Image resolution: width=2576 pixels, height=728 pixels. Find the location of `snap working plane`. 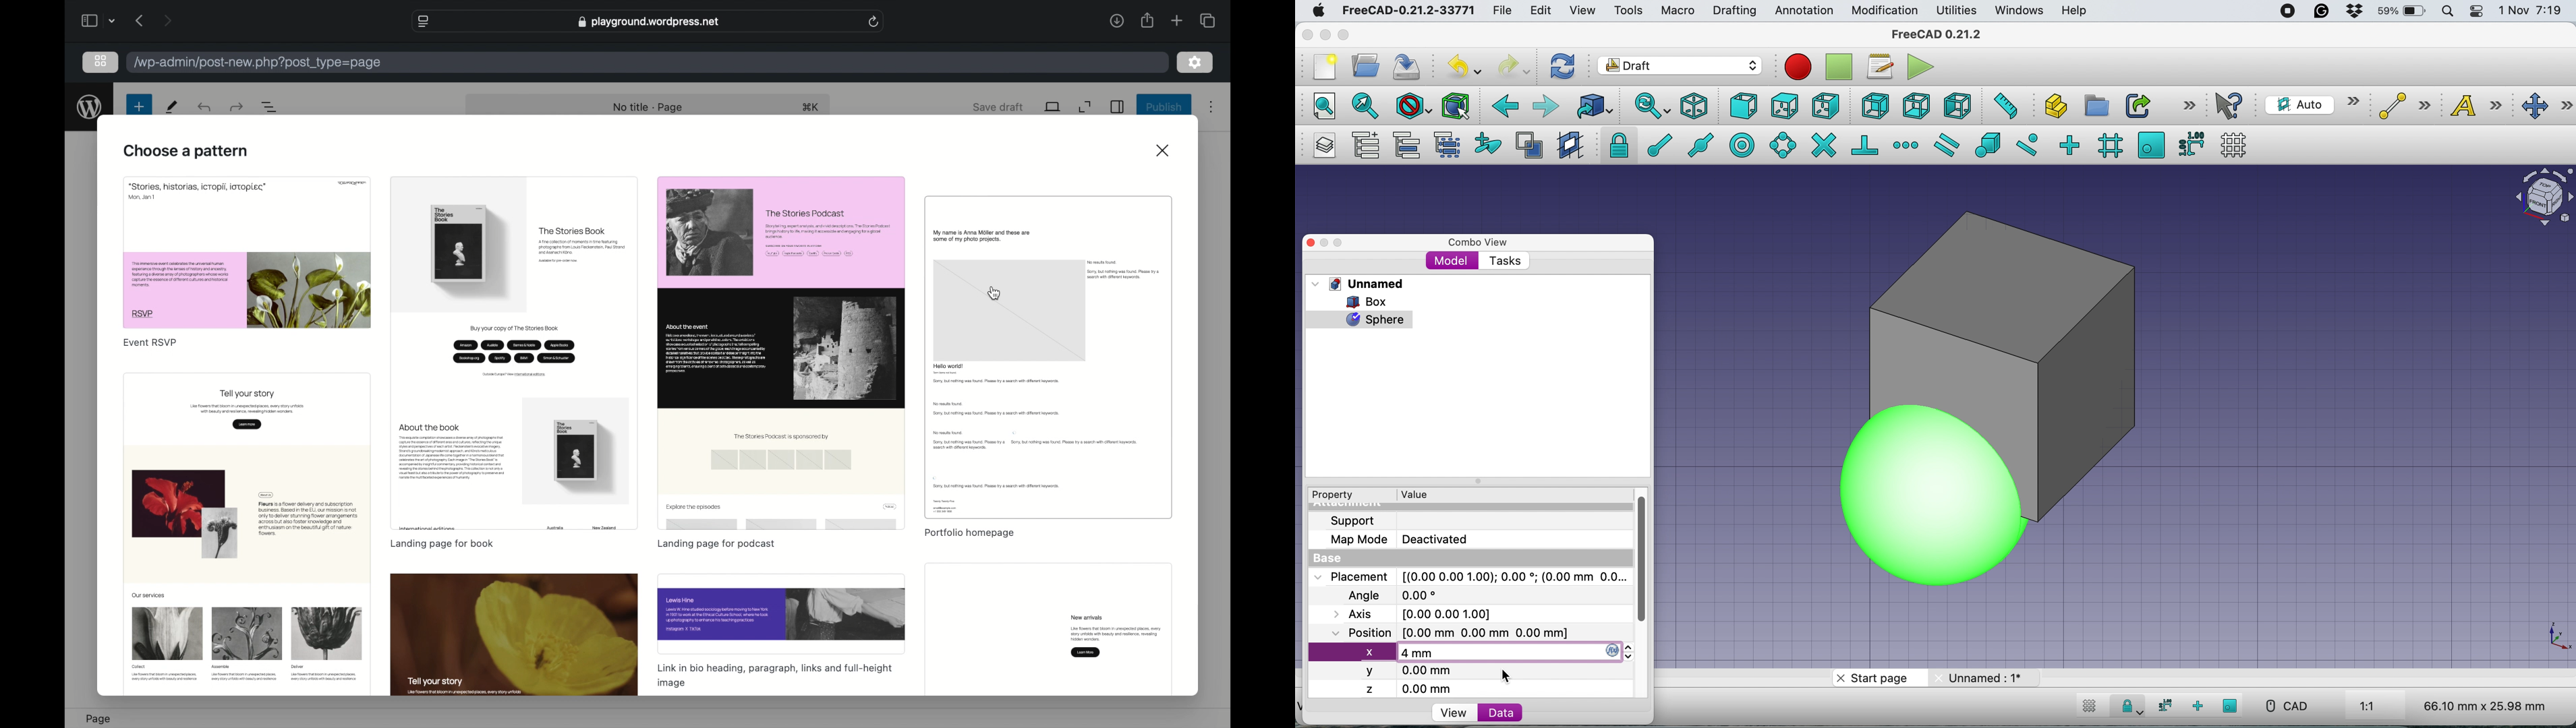

snap working plane is located at coordinates (2231, 706).